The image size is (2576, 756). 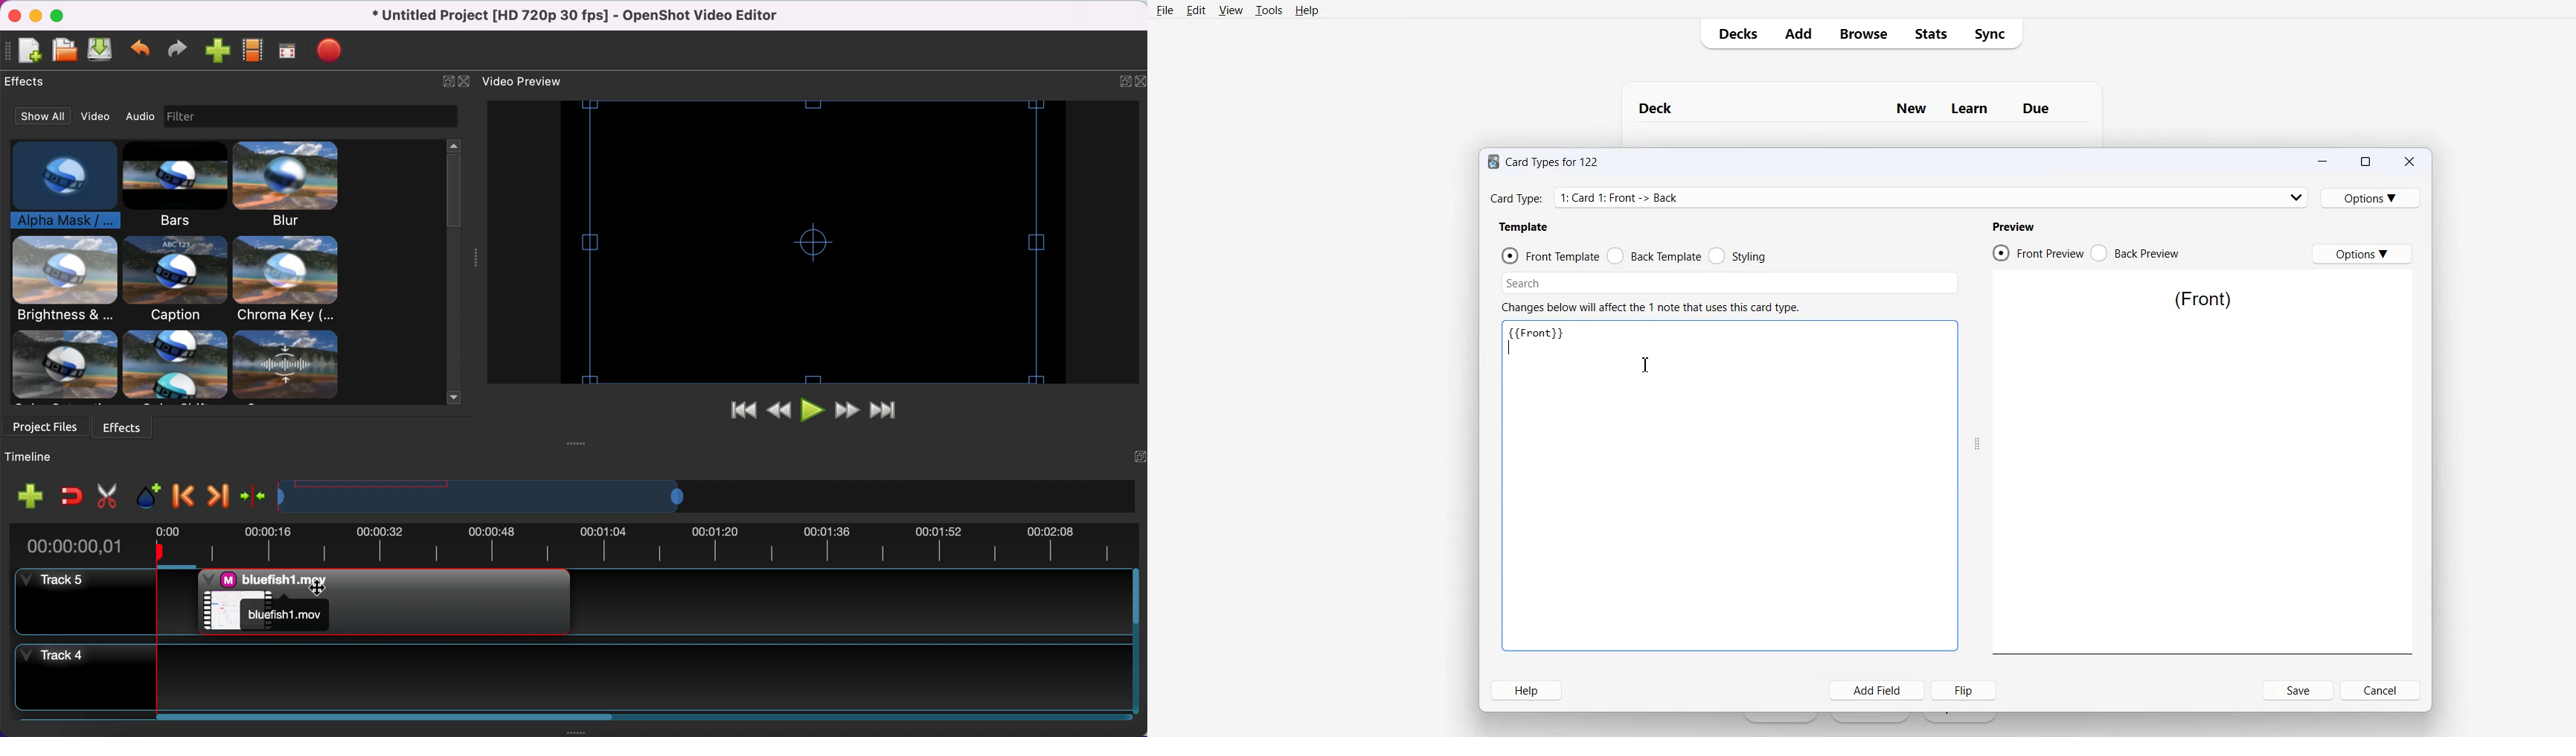 What do you see at coordinates (1848, 109) in the screenshot?
I see `Text 1` at bounding box center [1848, 109].